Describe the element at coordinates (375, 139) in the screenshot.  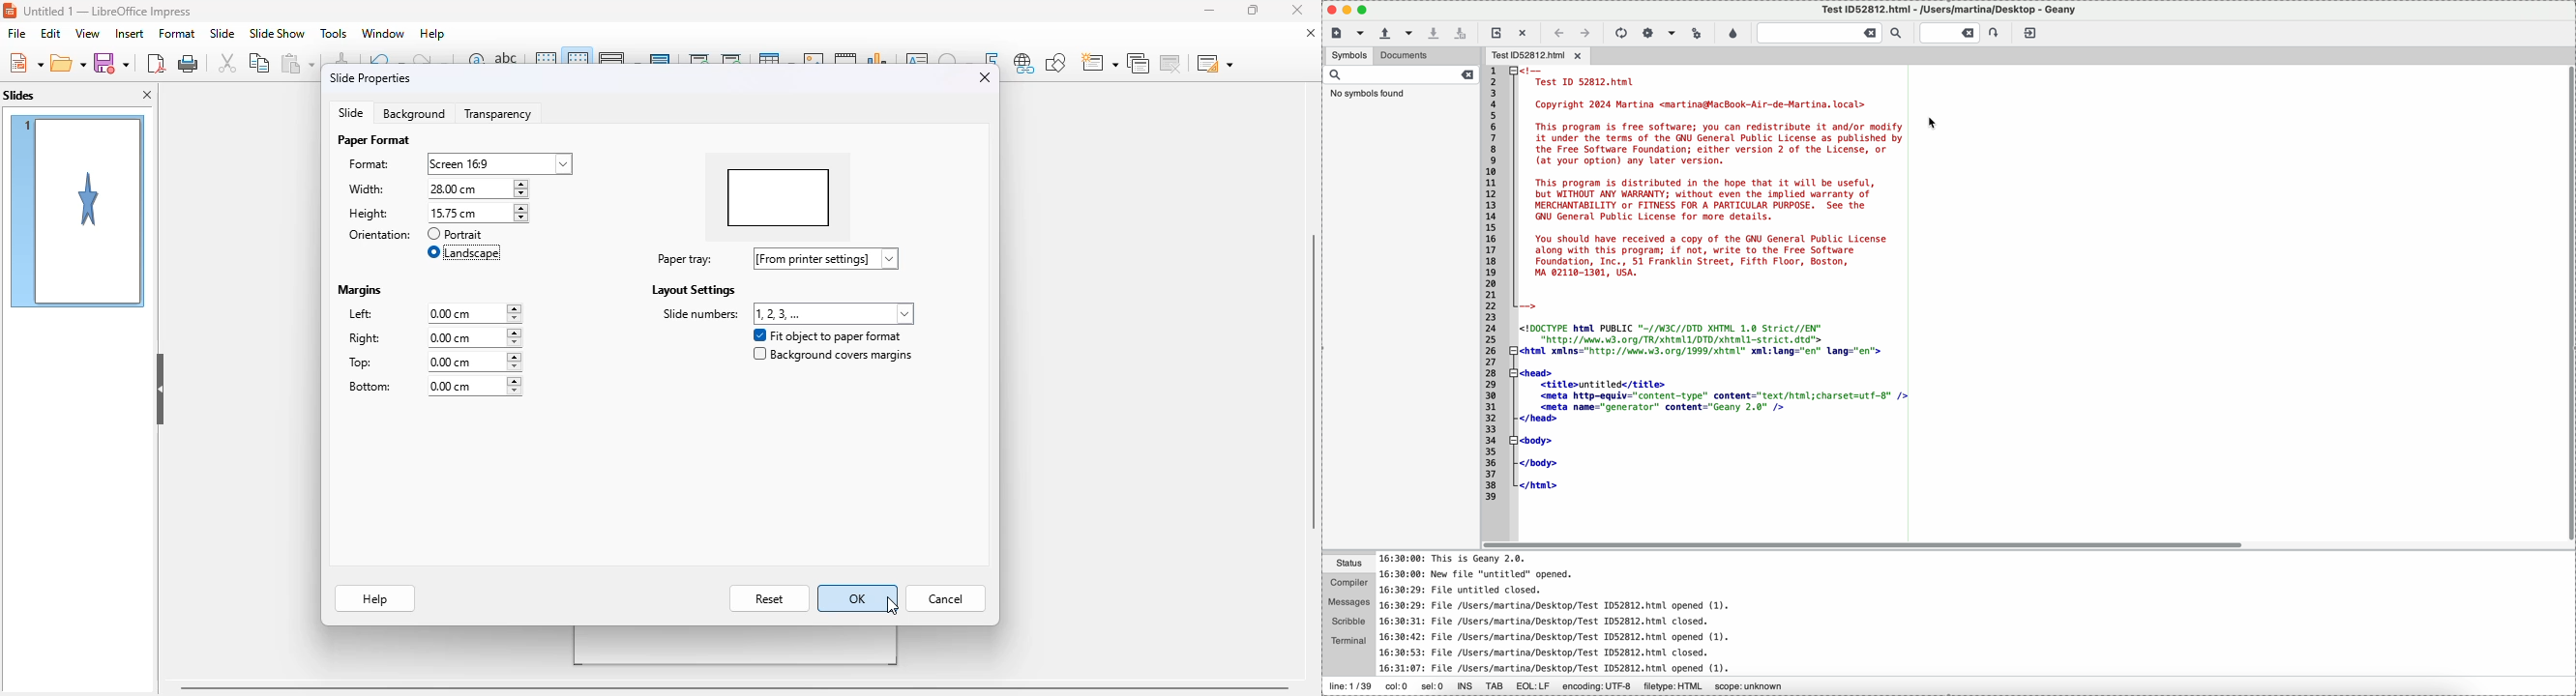
I see `paper format` at that location.